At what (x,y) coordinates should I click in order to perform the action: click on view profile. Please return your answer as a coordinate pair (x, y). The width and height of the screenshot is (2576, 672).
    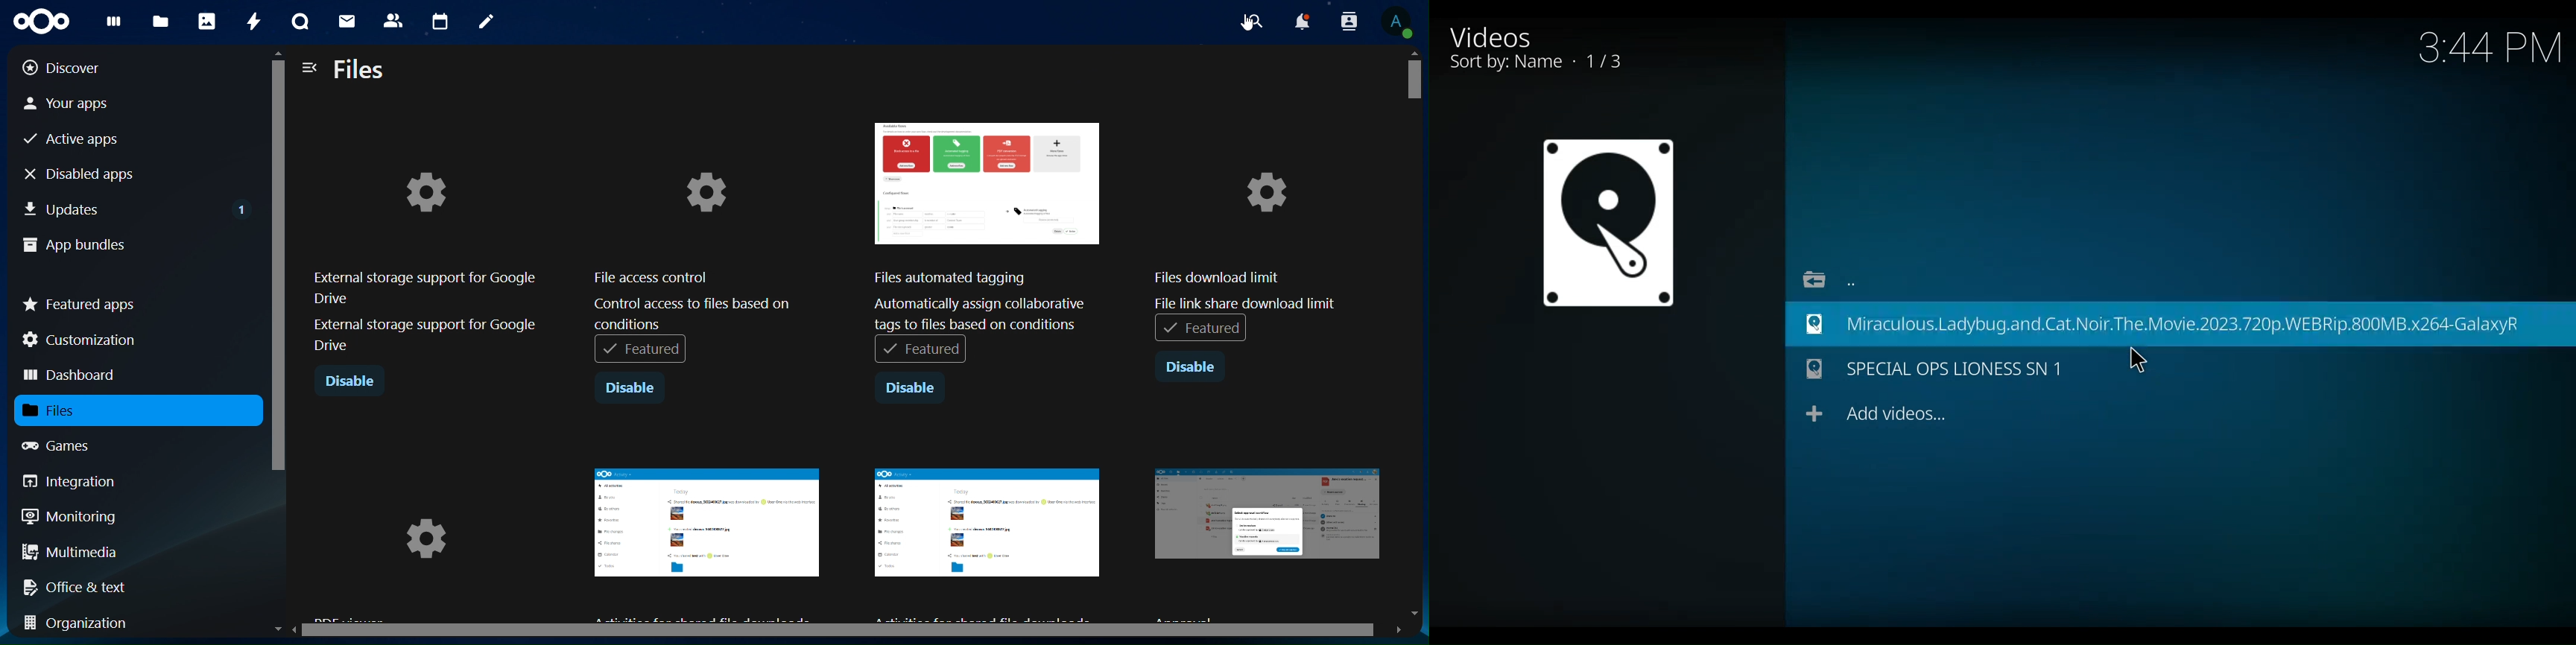
    Looking at the image, I should click on (1402, 22).